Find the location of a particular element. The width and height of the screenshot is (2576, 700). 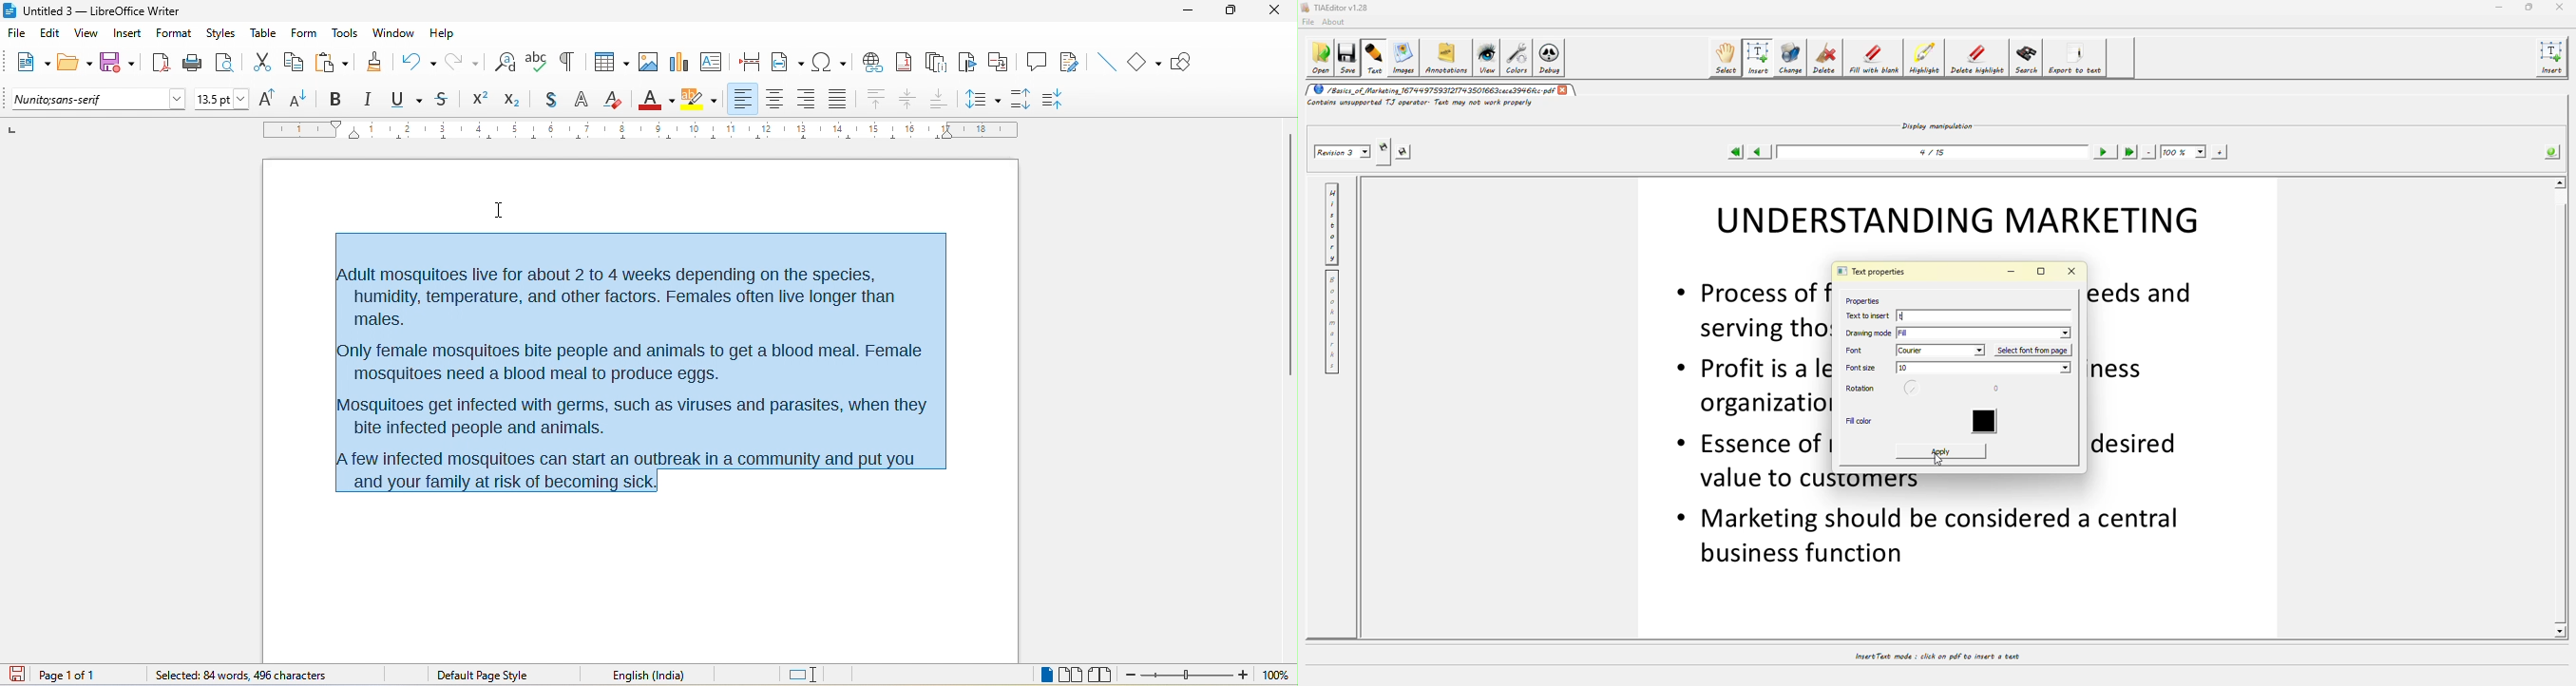

undo is located at coordinates (418, 59).